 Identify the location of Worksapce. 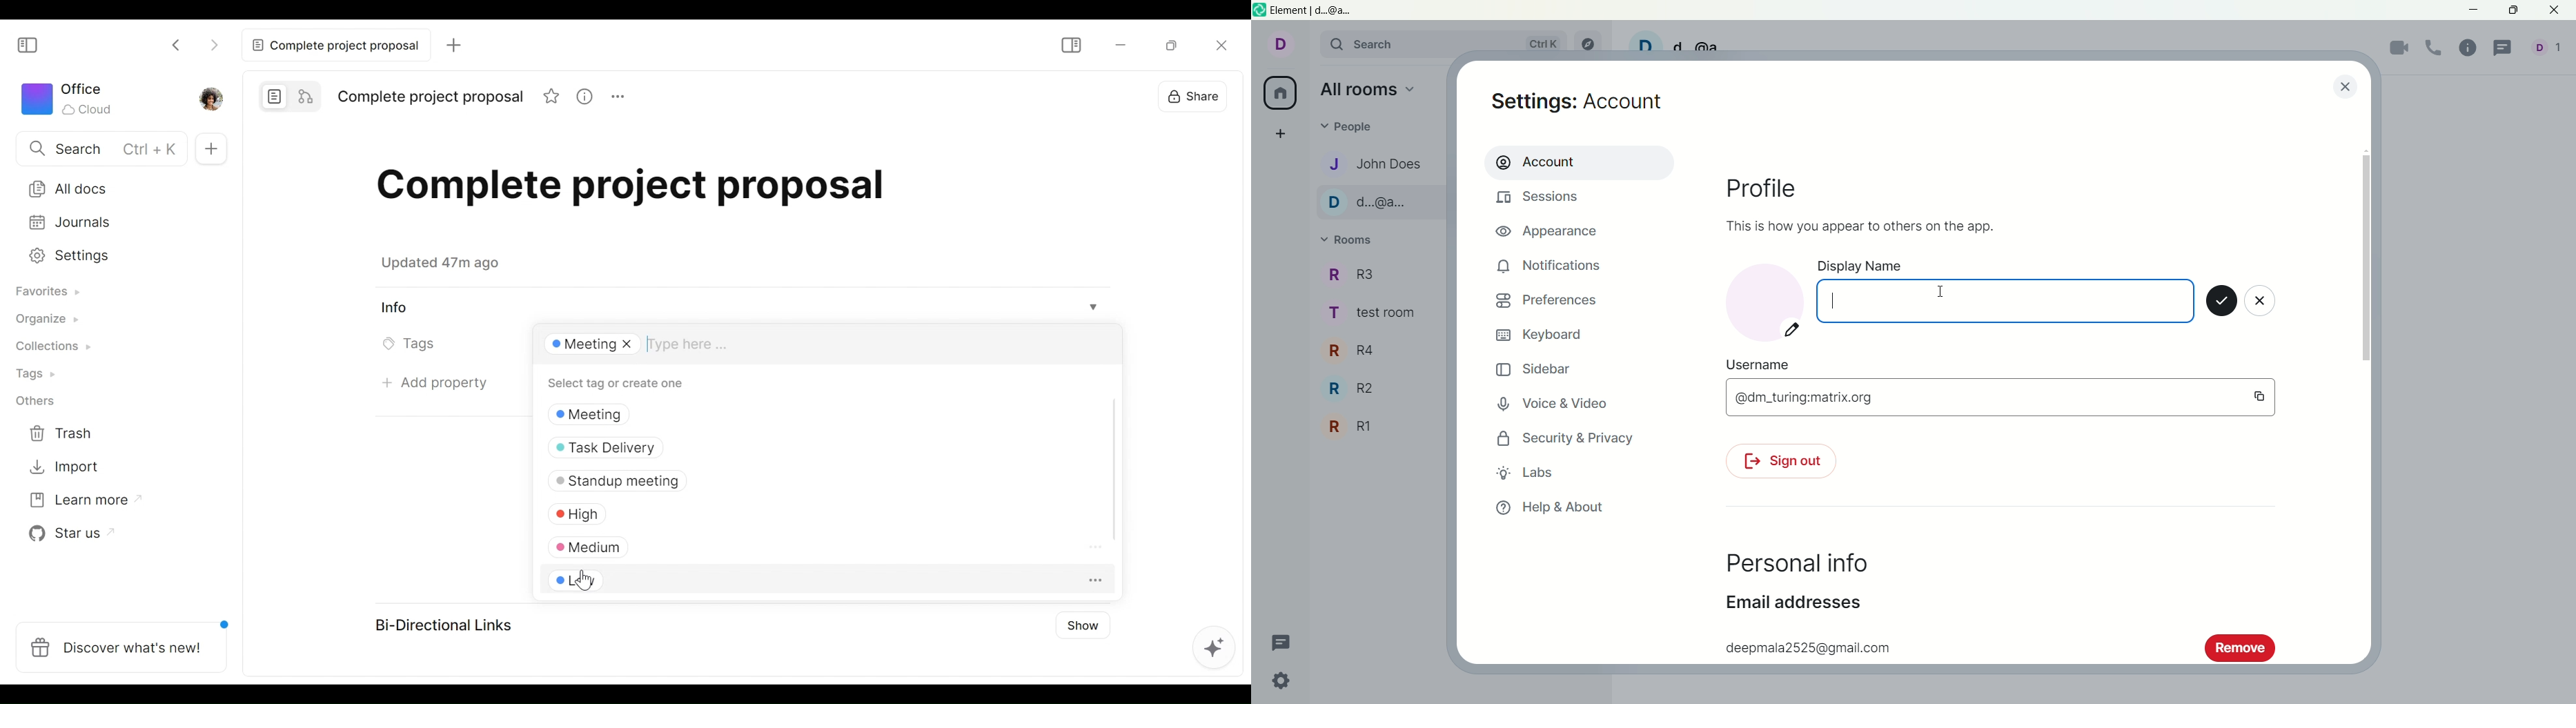
(73, 100).